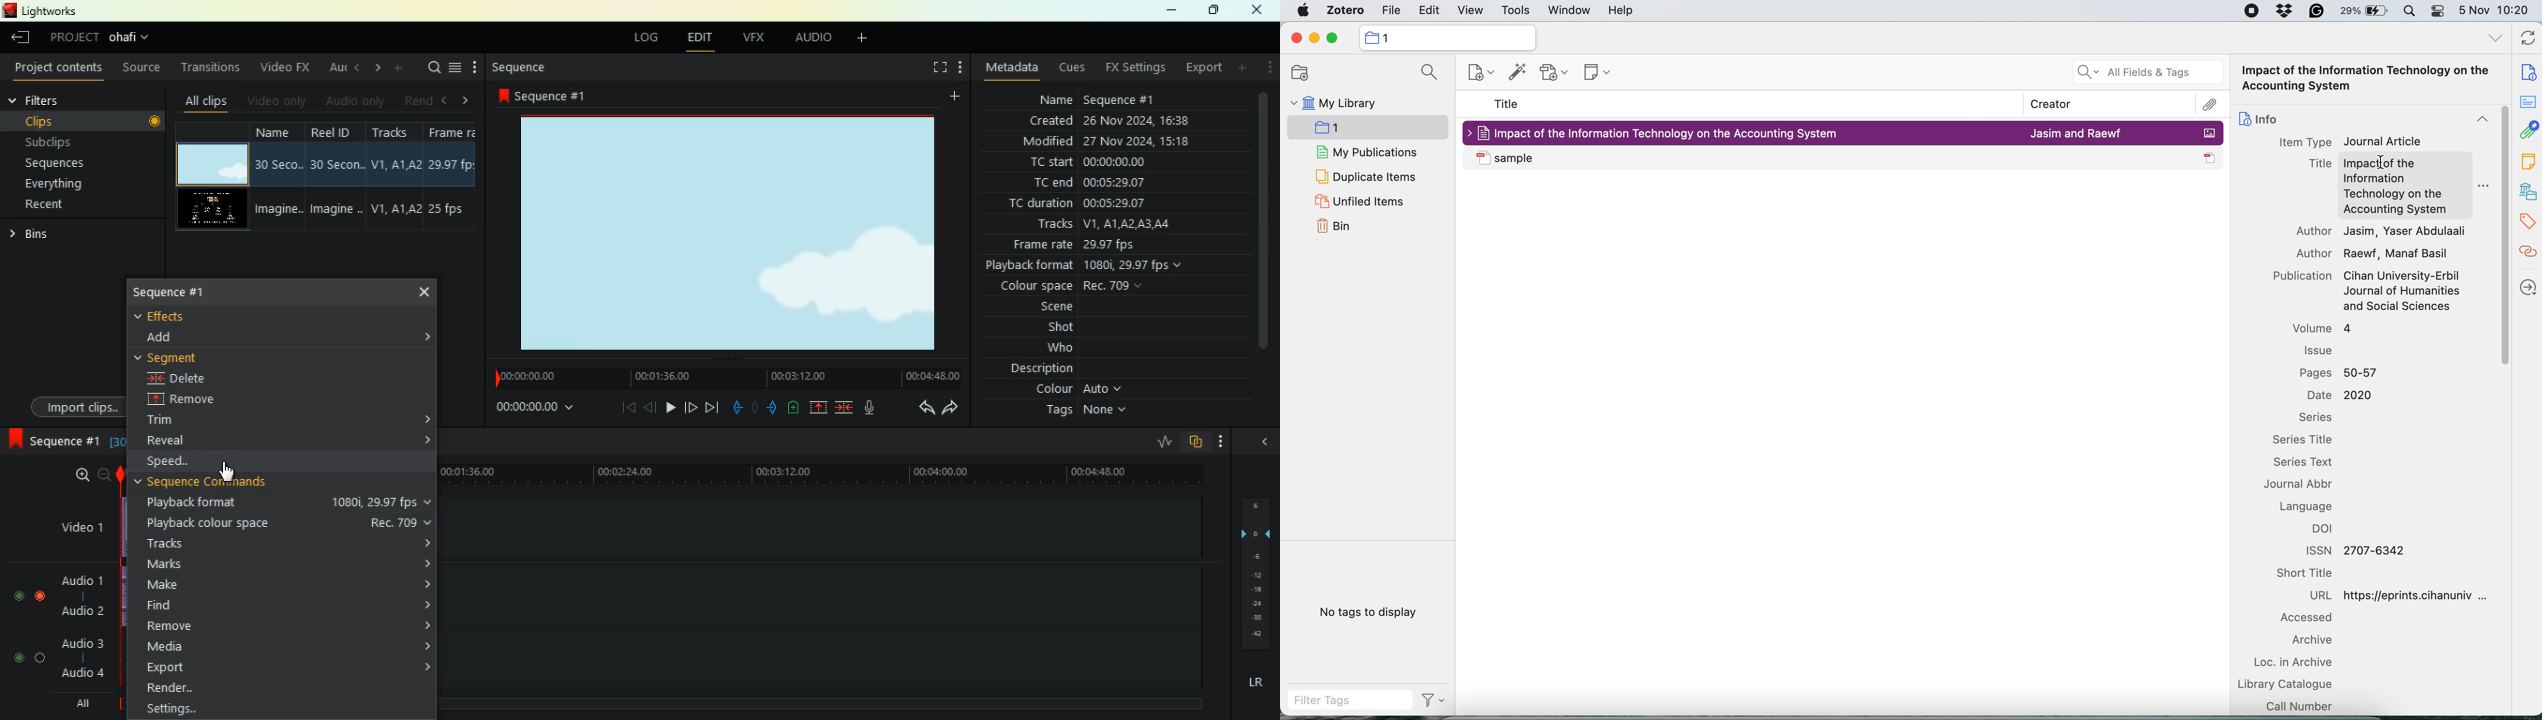 This screenshot has width=2548, height=728. What do you see at coordinates (2310, 462) in the screenshot?
I see `series text` at bounding box center [2310, 462].